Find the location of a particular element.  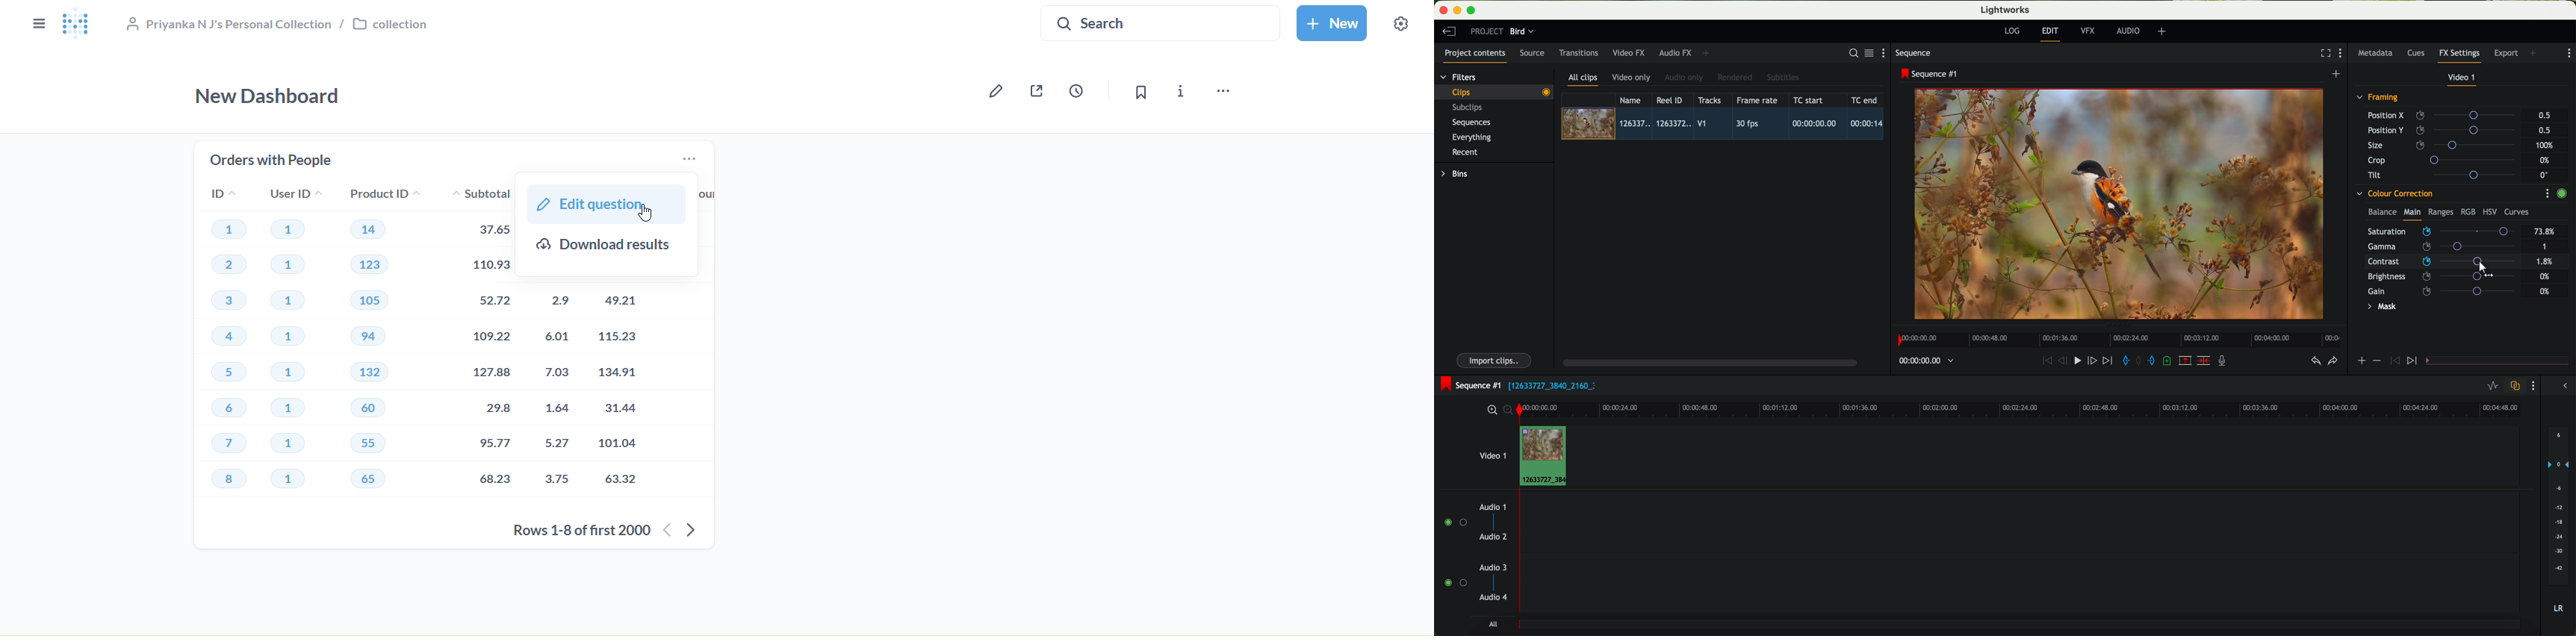

audio is located at coordinates (2128, 30).